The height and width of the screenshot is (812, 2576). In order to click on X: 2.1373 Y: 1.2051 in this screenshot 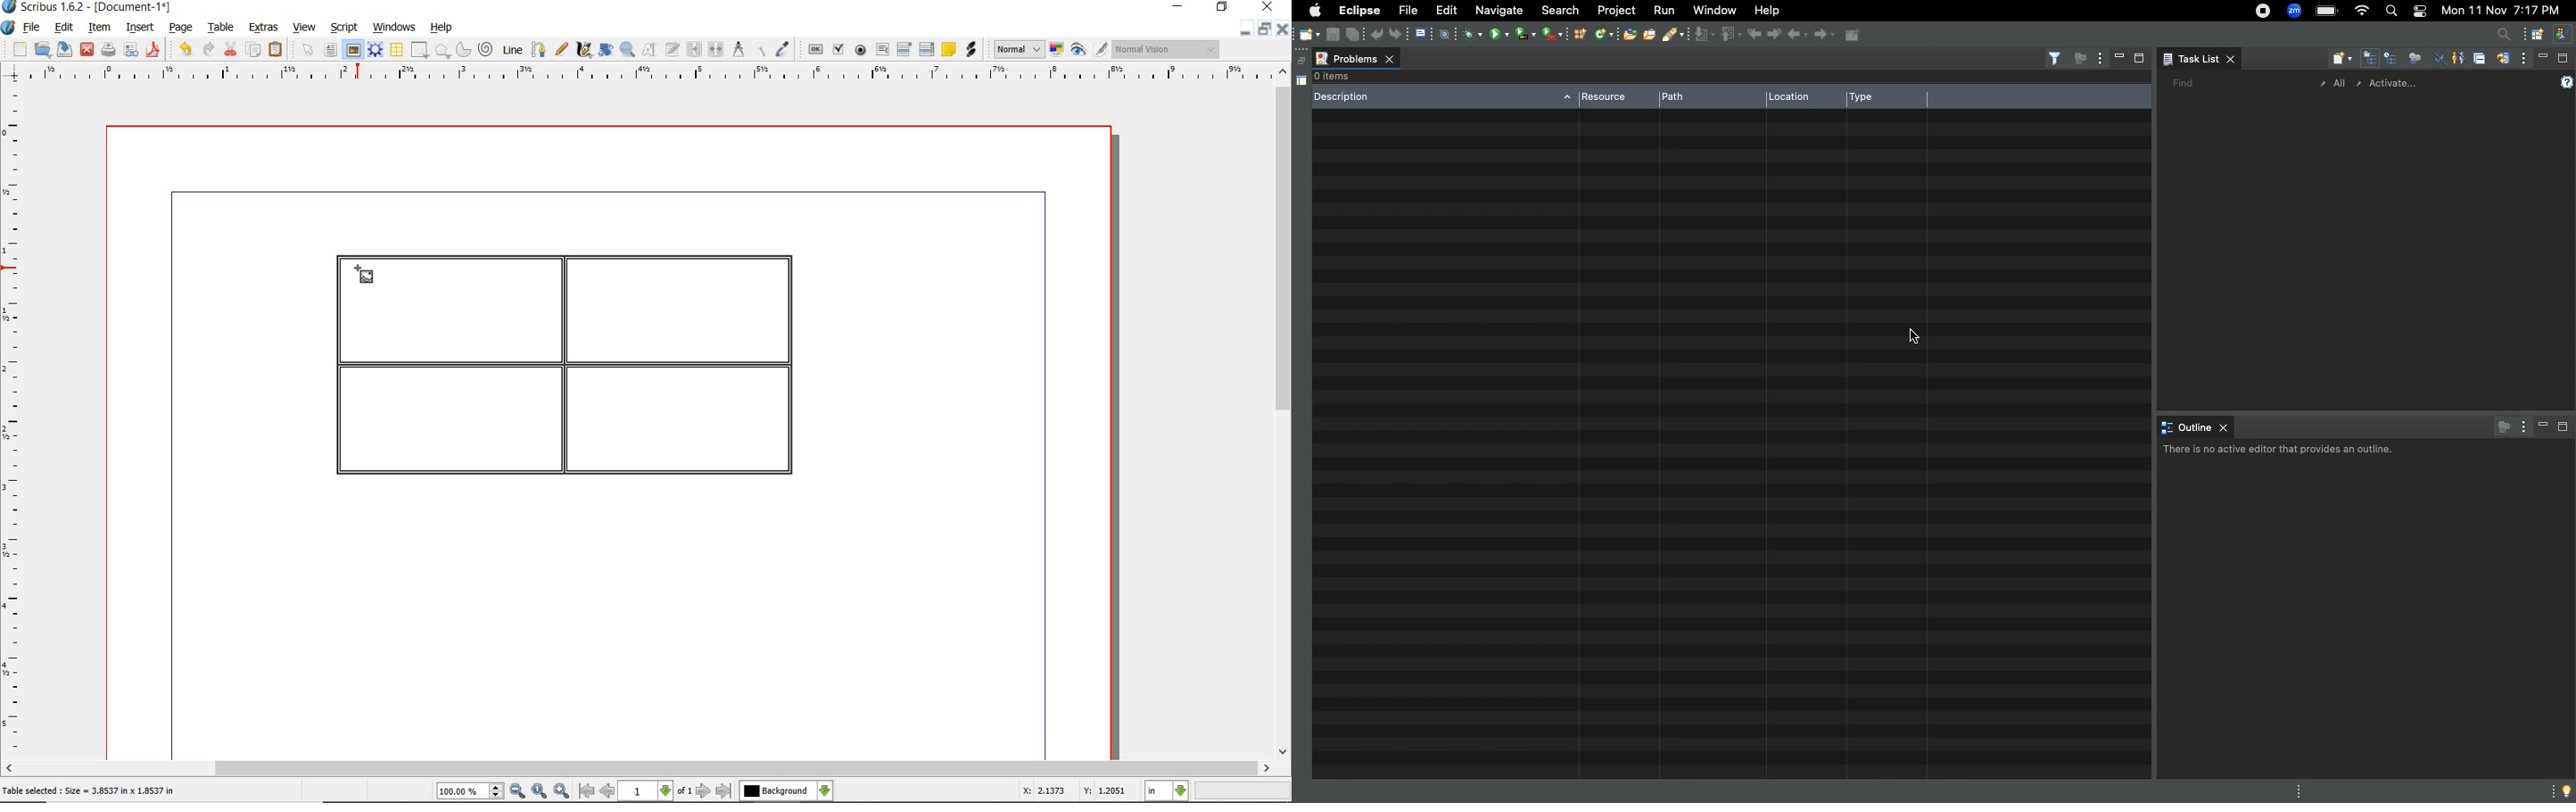, I will do `click(1073, 791)`.